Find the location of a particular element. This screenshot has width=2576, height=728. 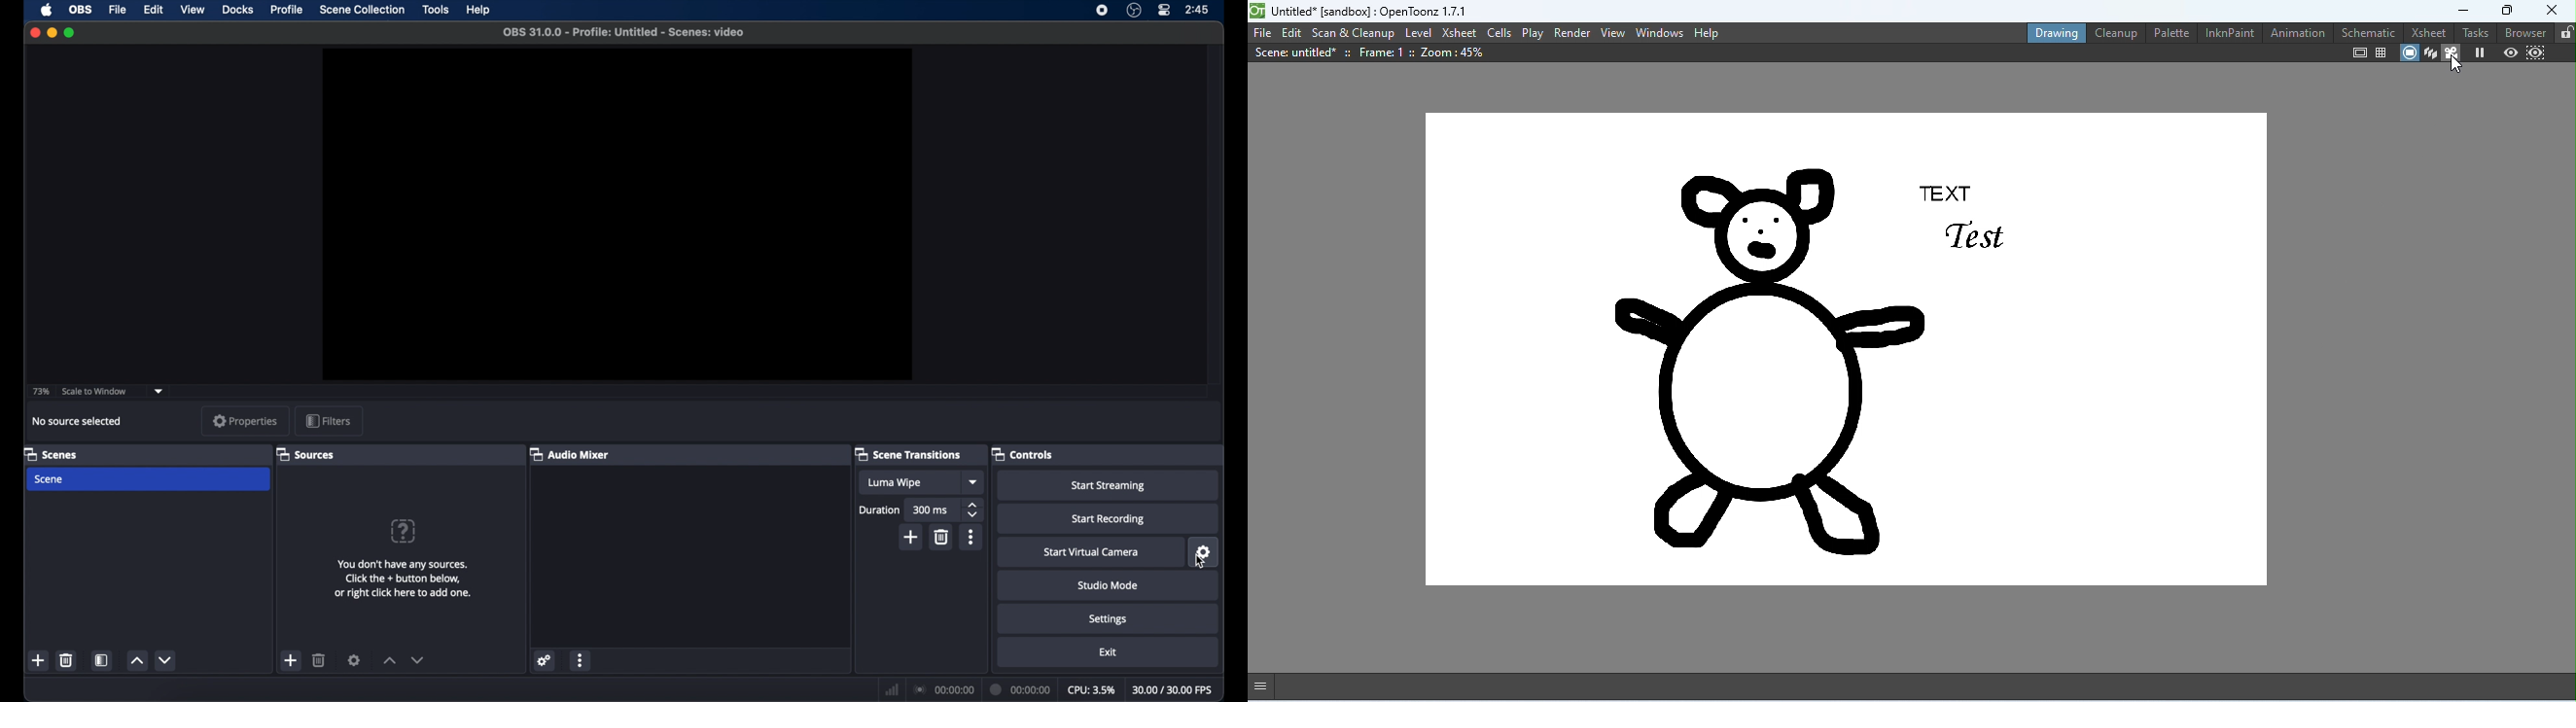

tasks is located at coordinates (2474, 31).